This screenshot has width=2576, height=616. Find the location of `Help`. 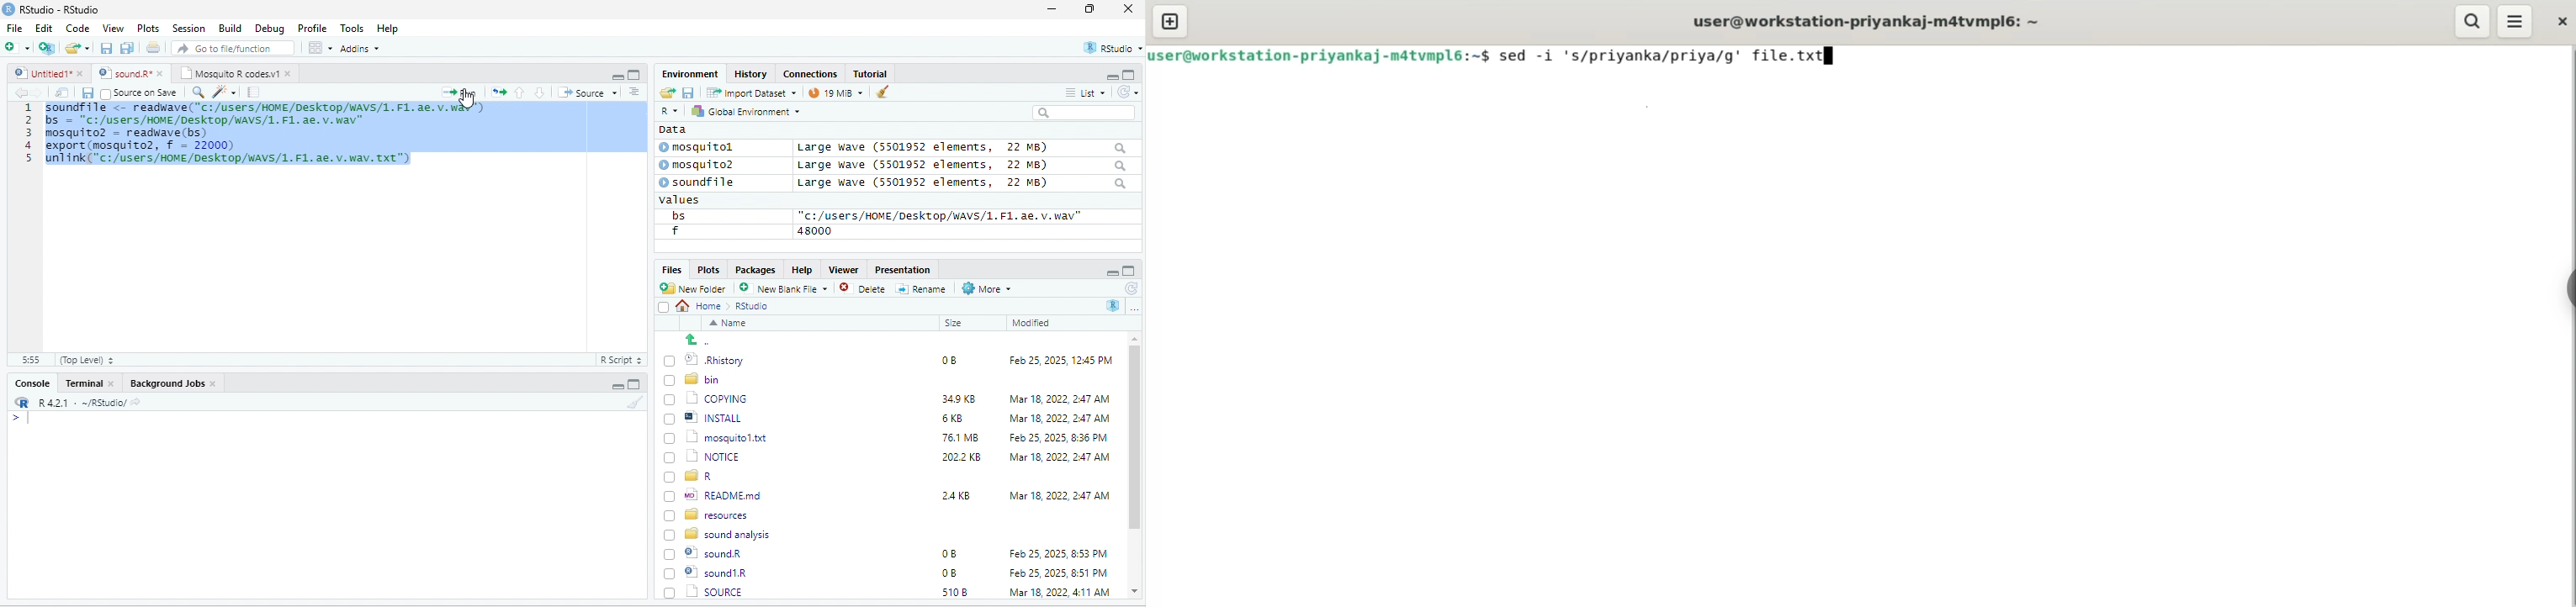

Help is located at coordinates (389, 29).